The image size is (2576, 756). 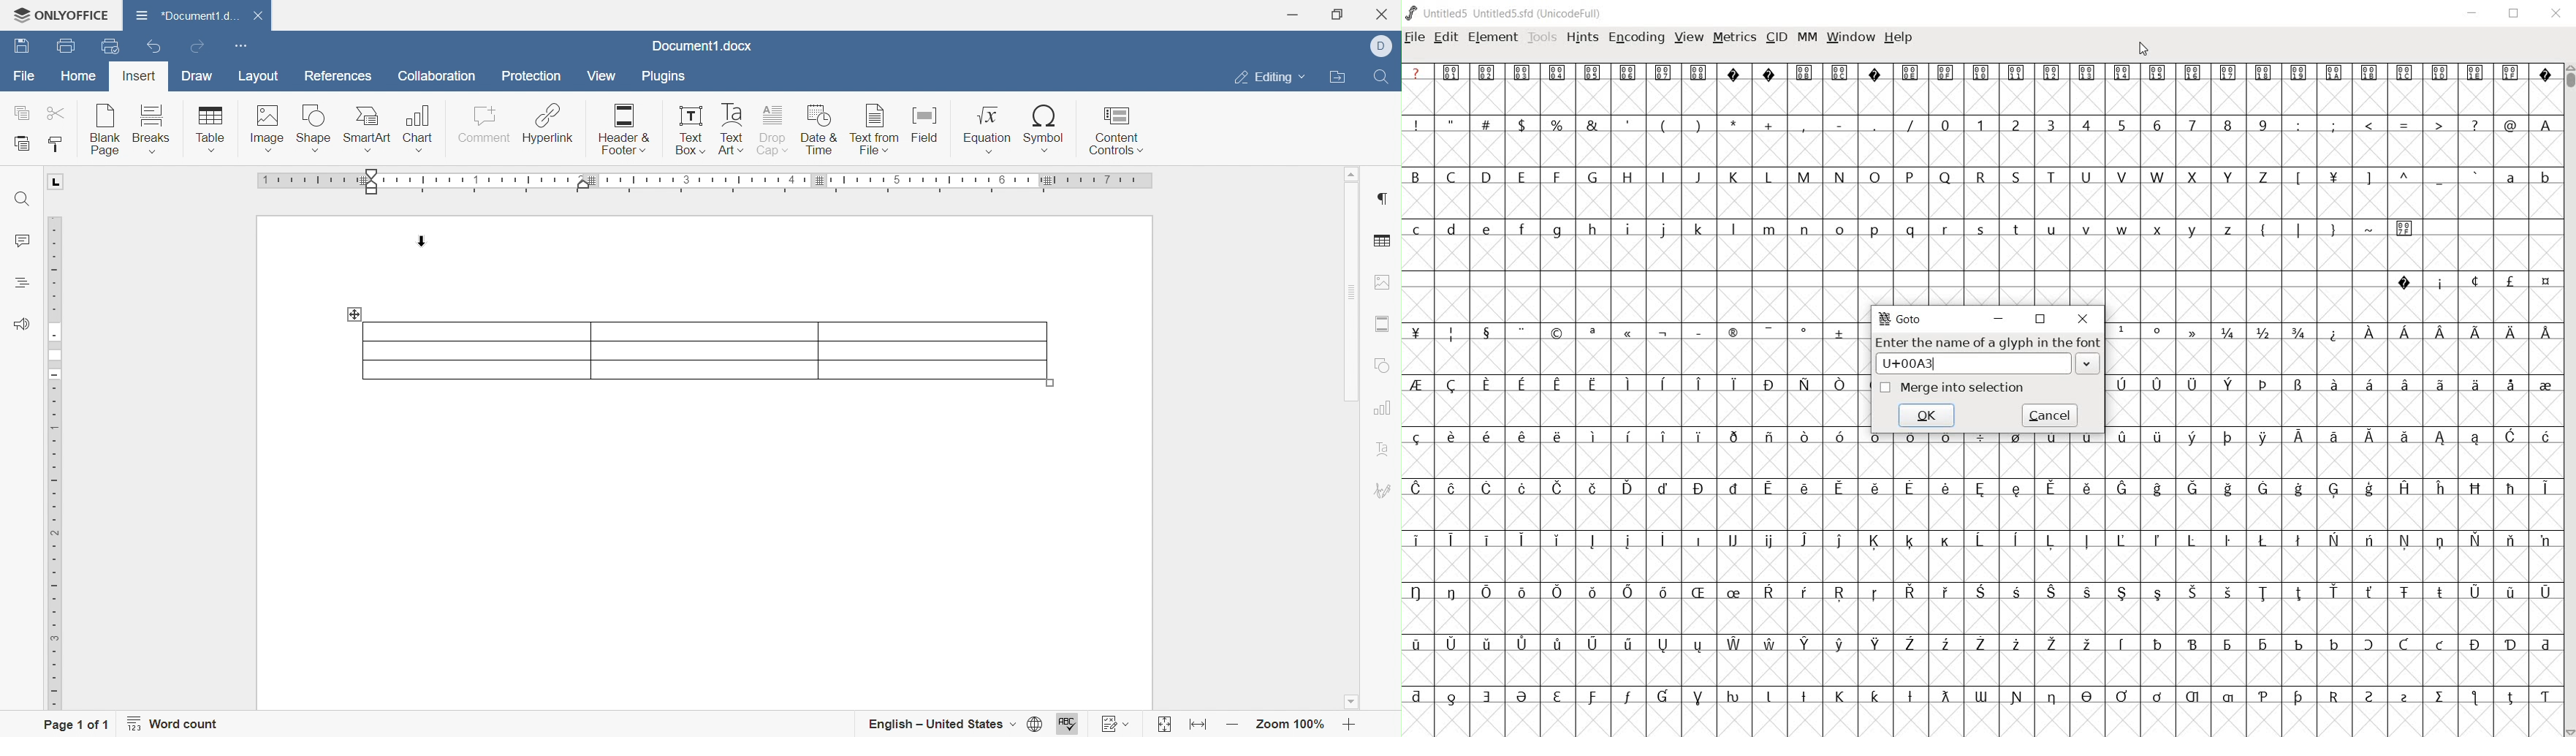 I want to click on Symbol, so click(x=1420, y=385).